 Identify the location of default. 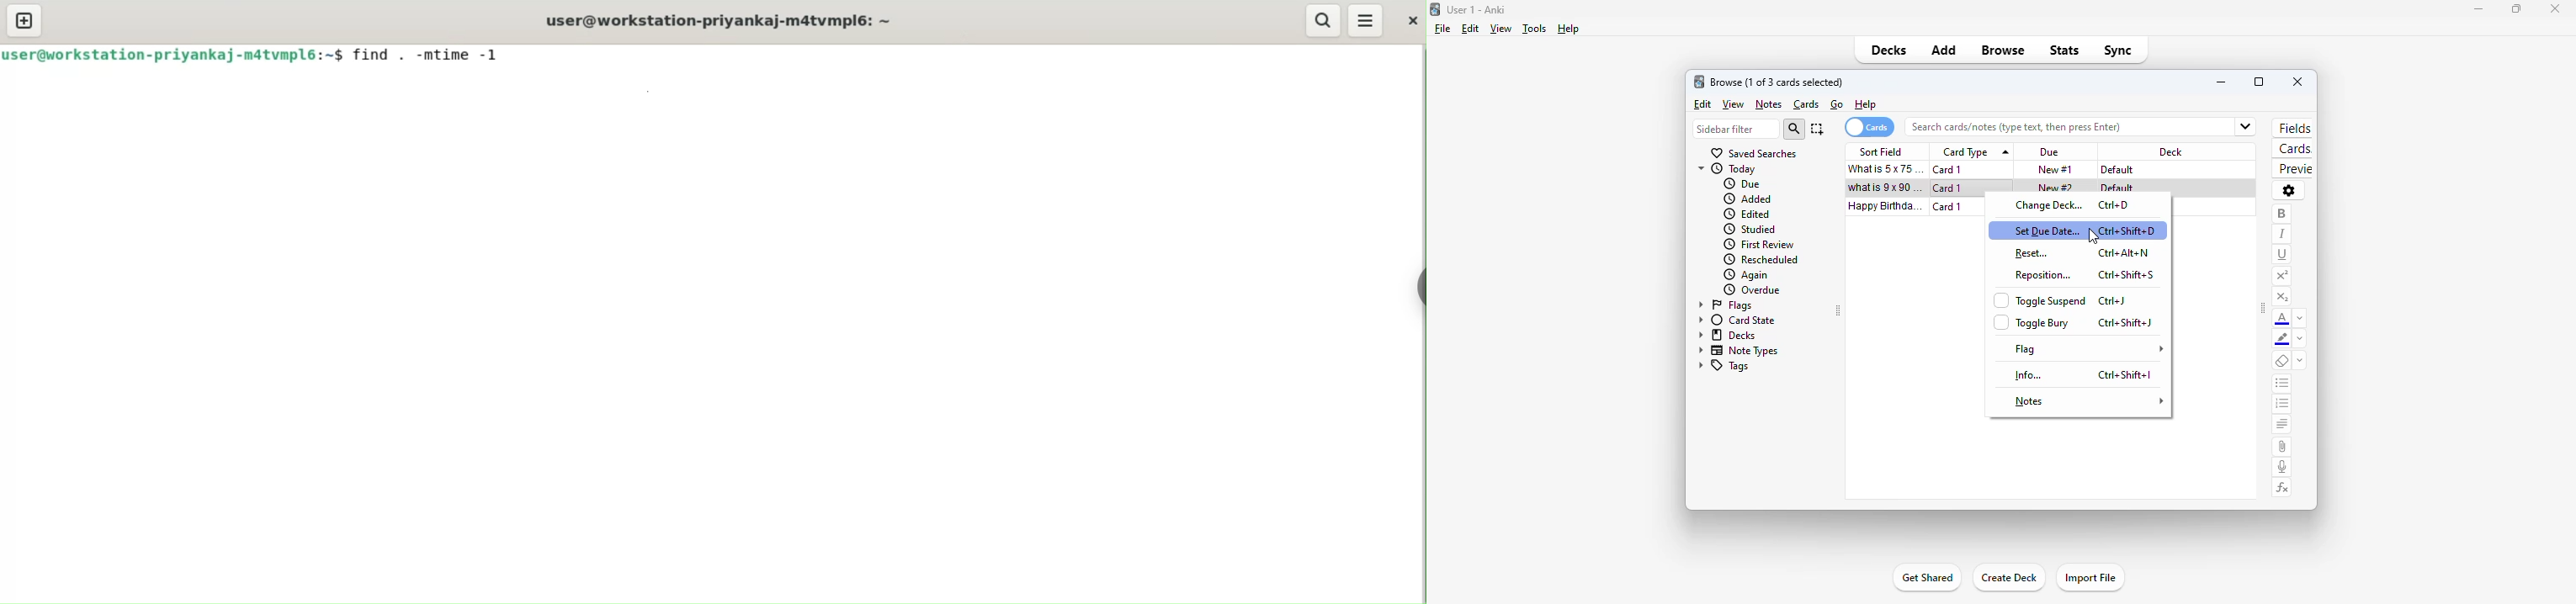
(2117, 188).